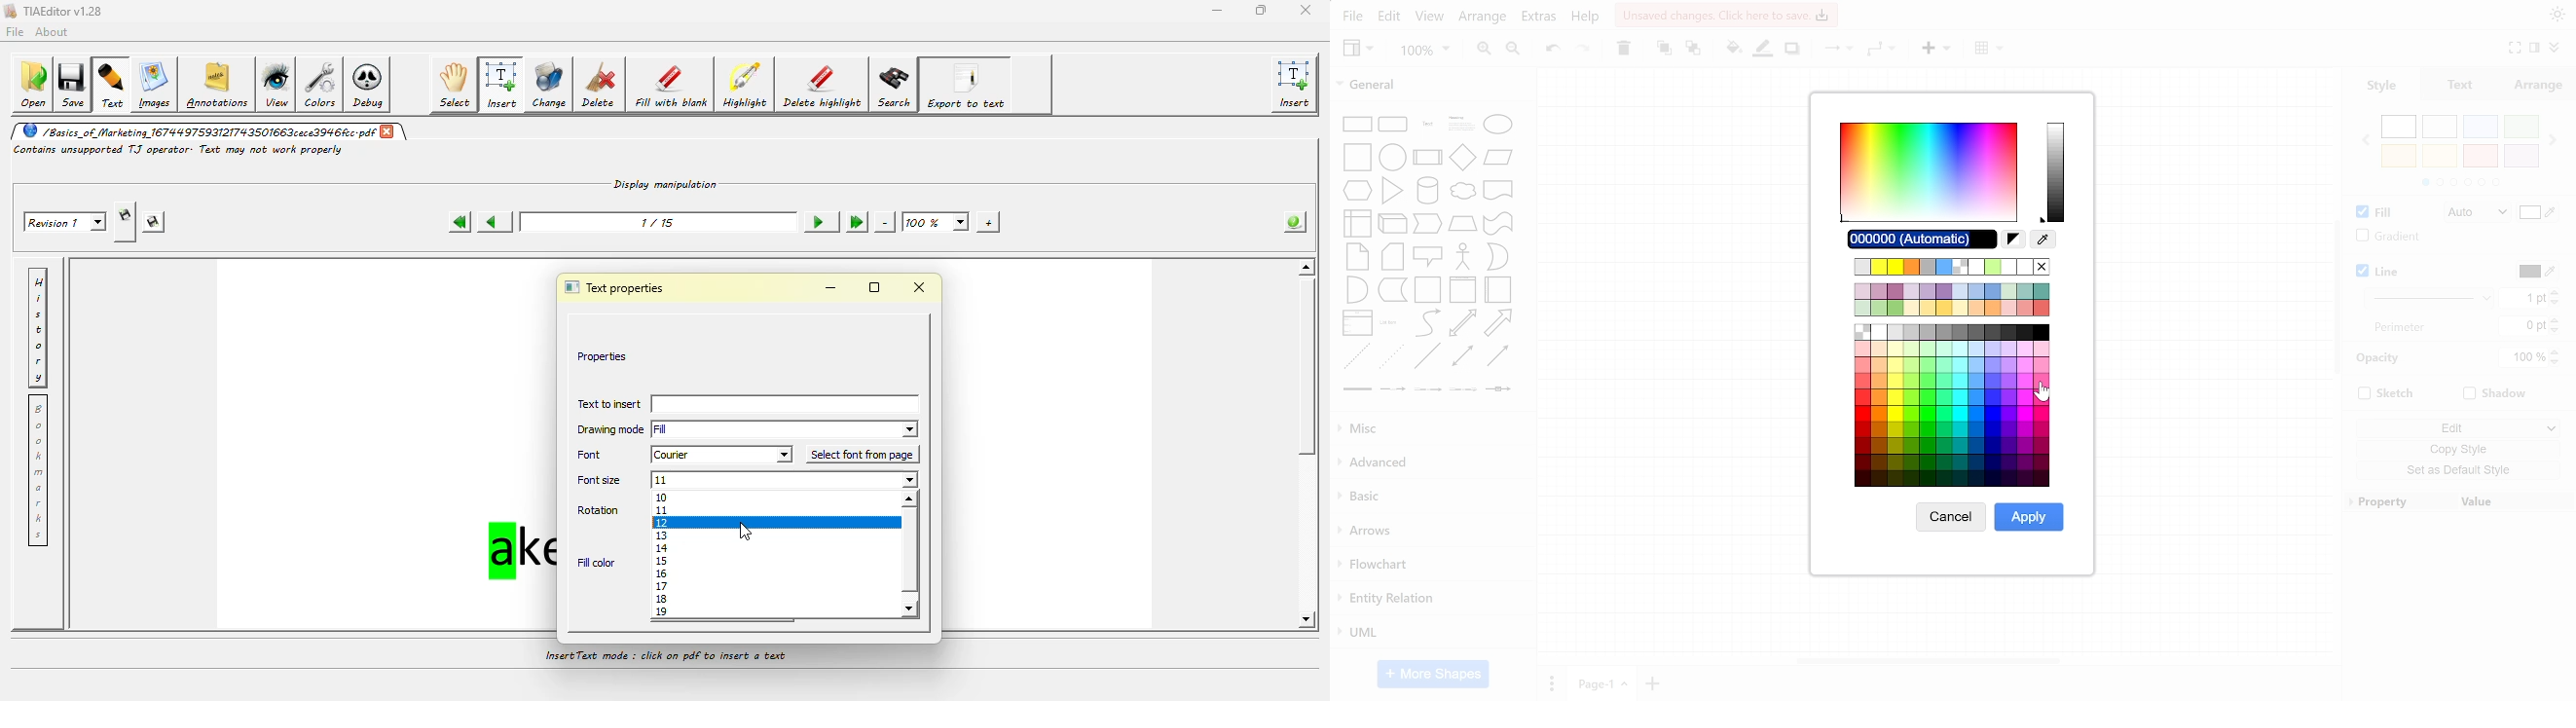 This screenshot has height=728, width=2576. I want to click on scroll up, so click(912, 500).